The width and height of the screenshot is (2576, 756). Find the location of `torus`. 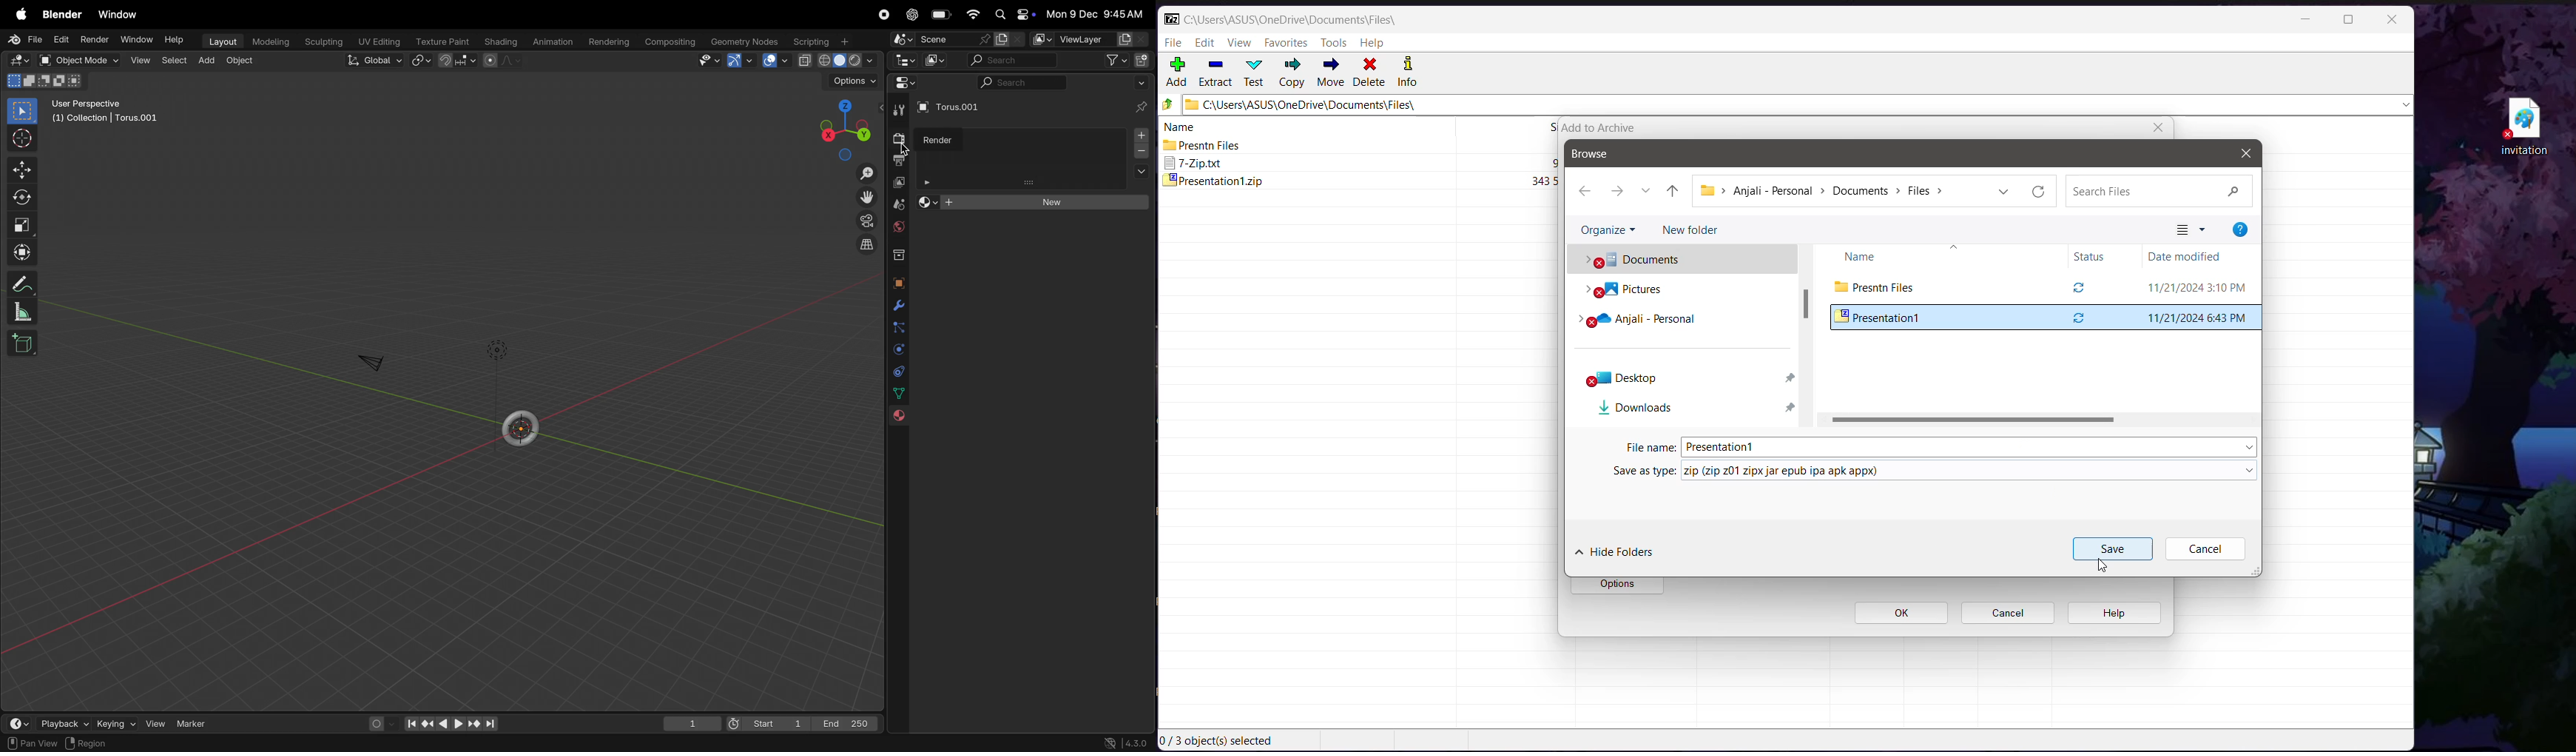

torus is located at coordinates (521, 426).